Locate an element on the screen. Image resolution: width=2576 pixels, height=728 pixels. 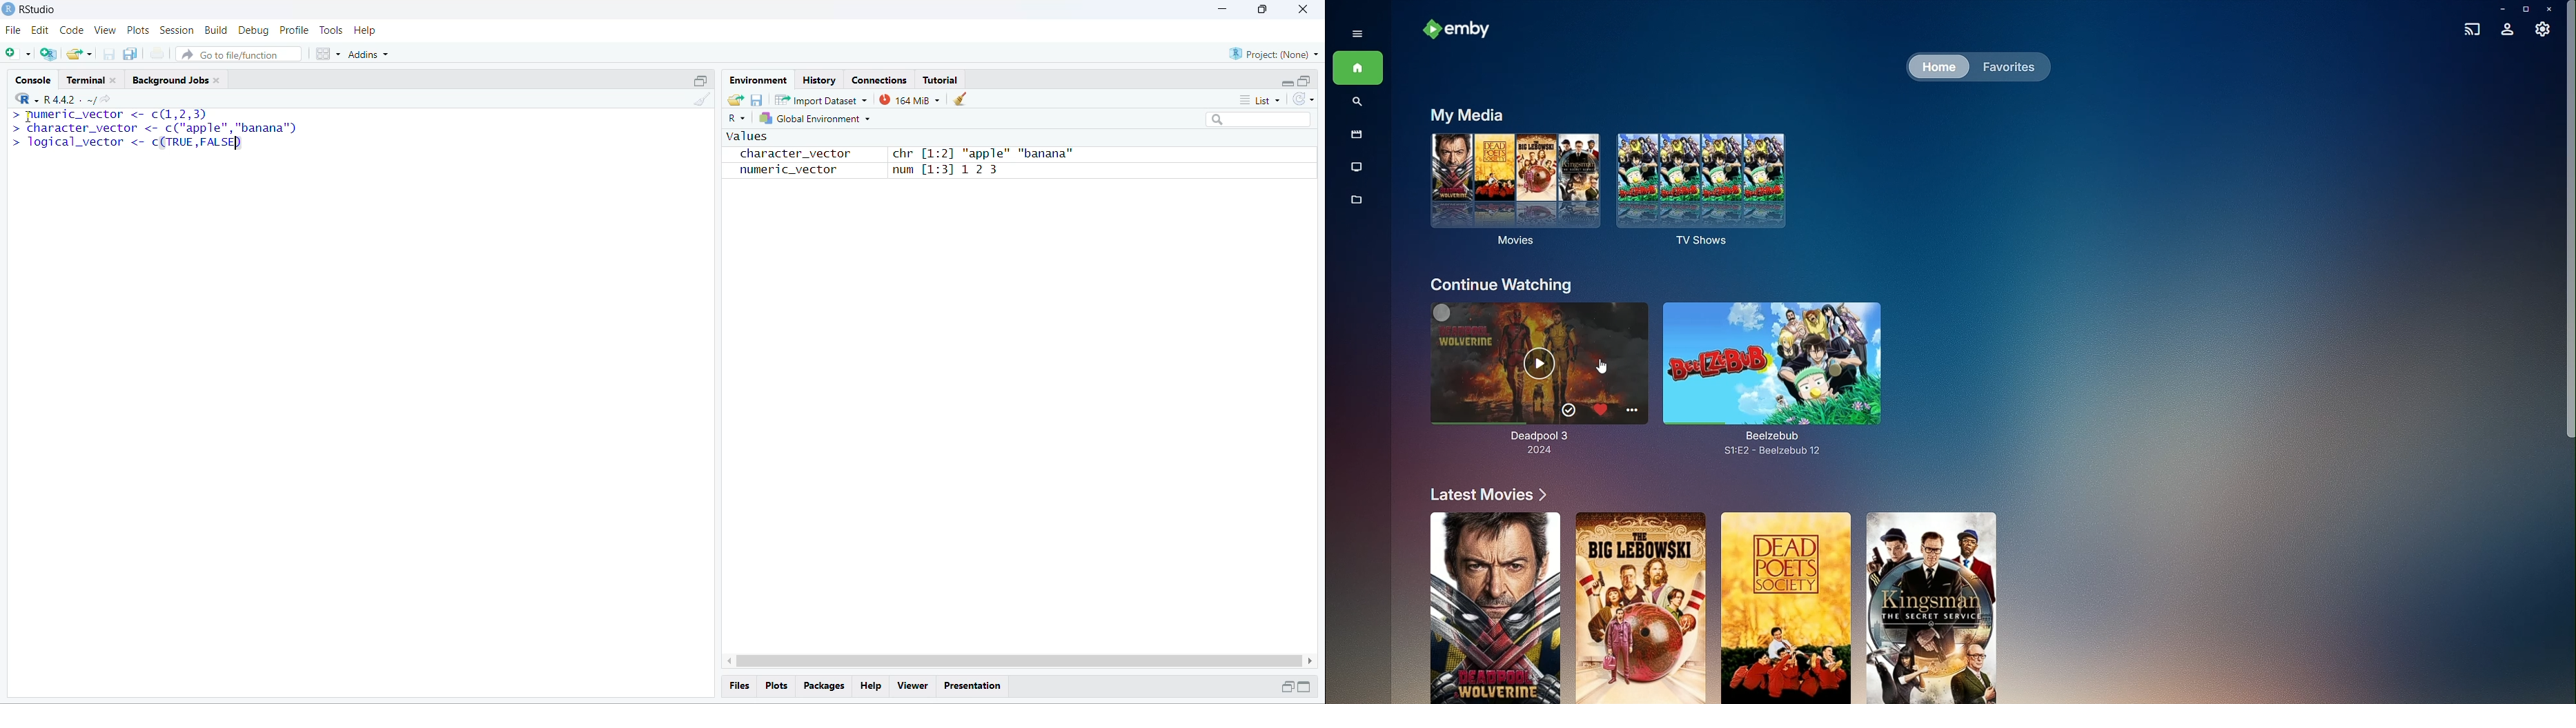
print is located at coordinates (157, 54).